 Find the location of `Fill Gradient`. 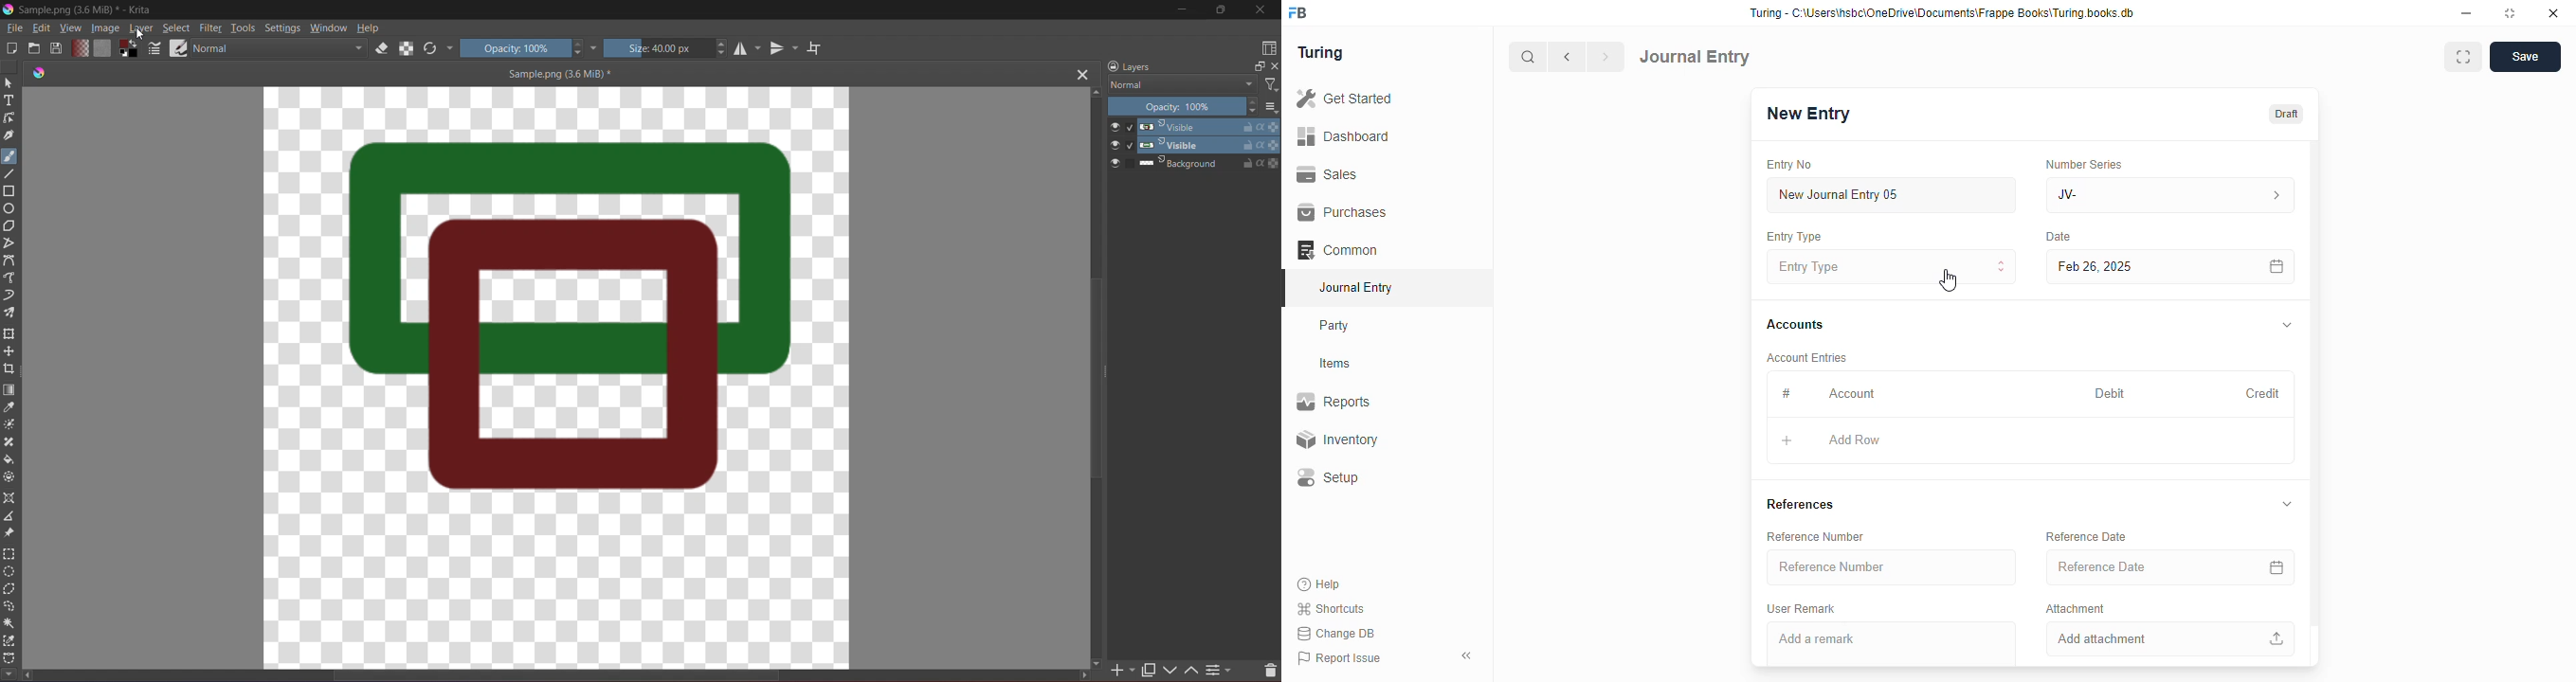

Fill Gradient is located at coordinates (78, 47).